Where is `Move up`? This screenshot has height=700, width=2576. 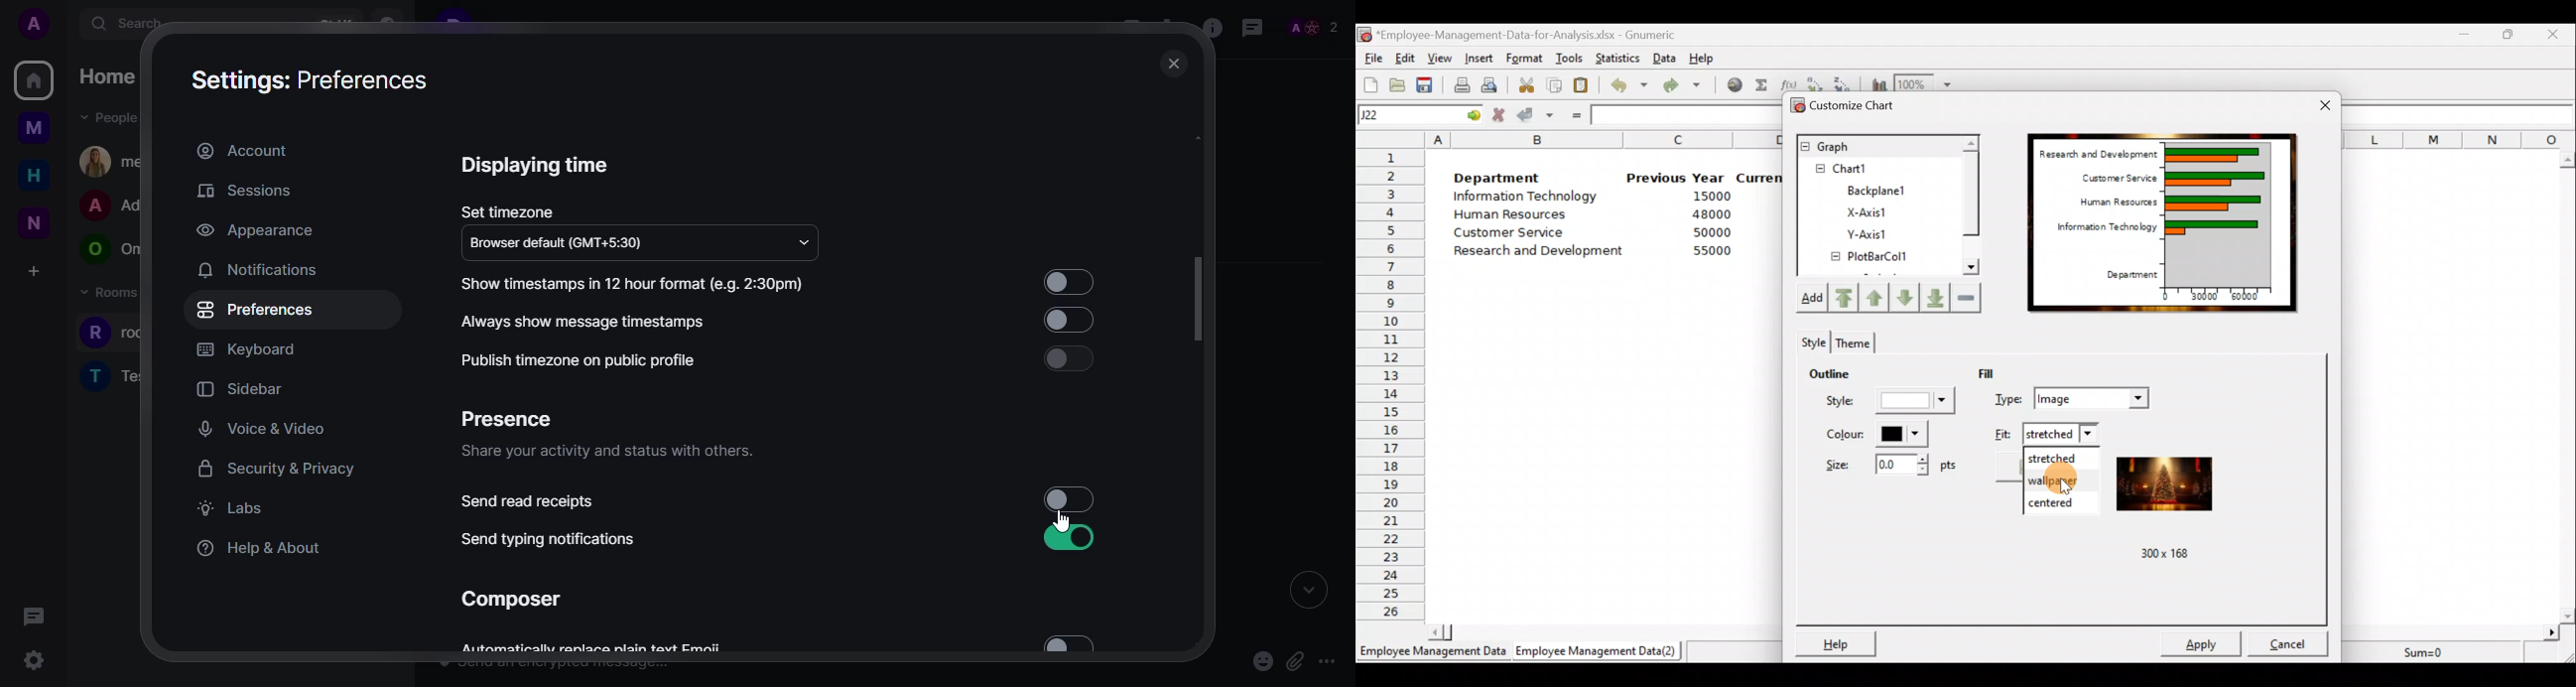
Move up is located at coordinates (1876, 296).